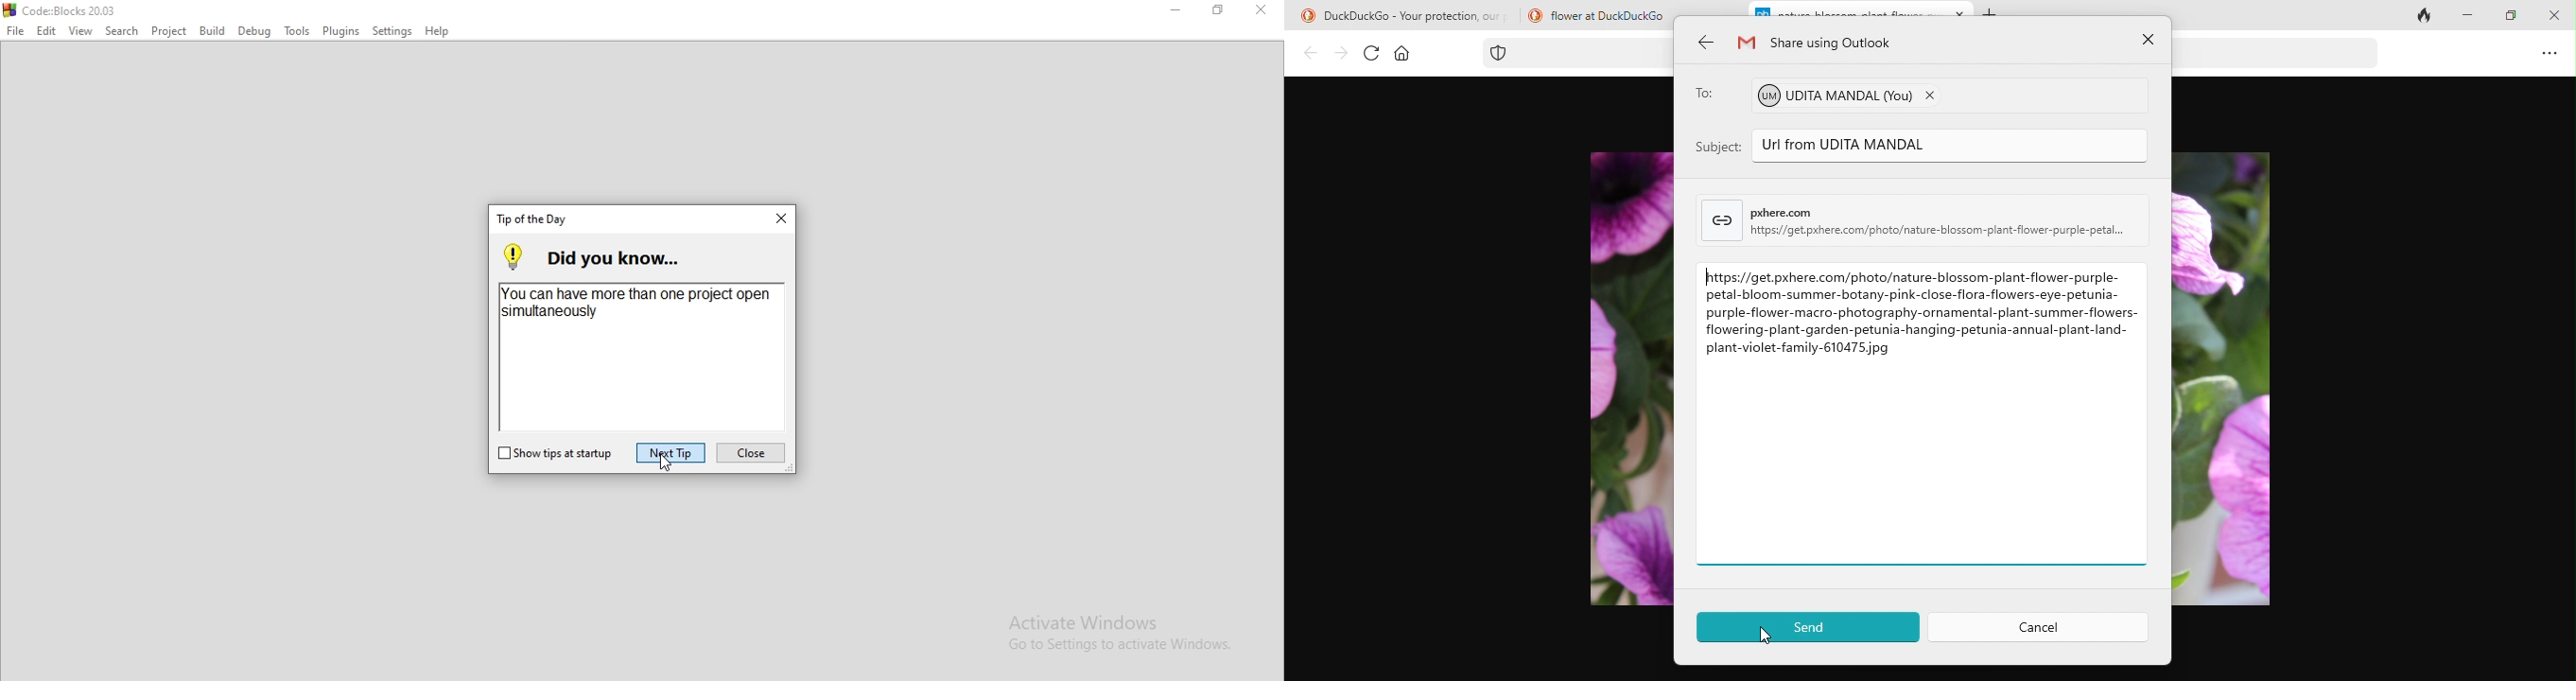 The height and width of the screenshot is (700, 2576). Describe the element at coordinates (2467, 16) in the screenshot. I see `minimize` at that location.